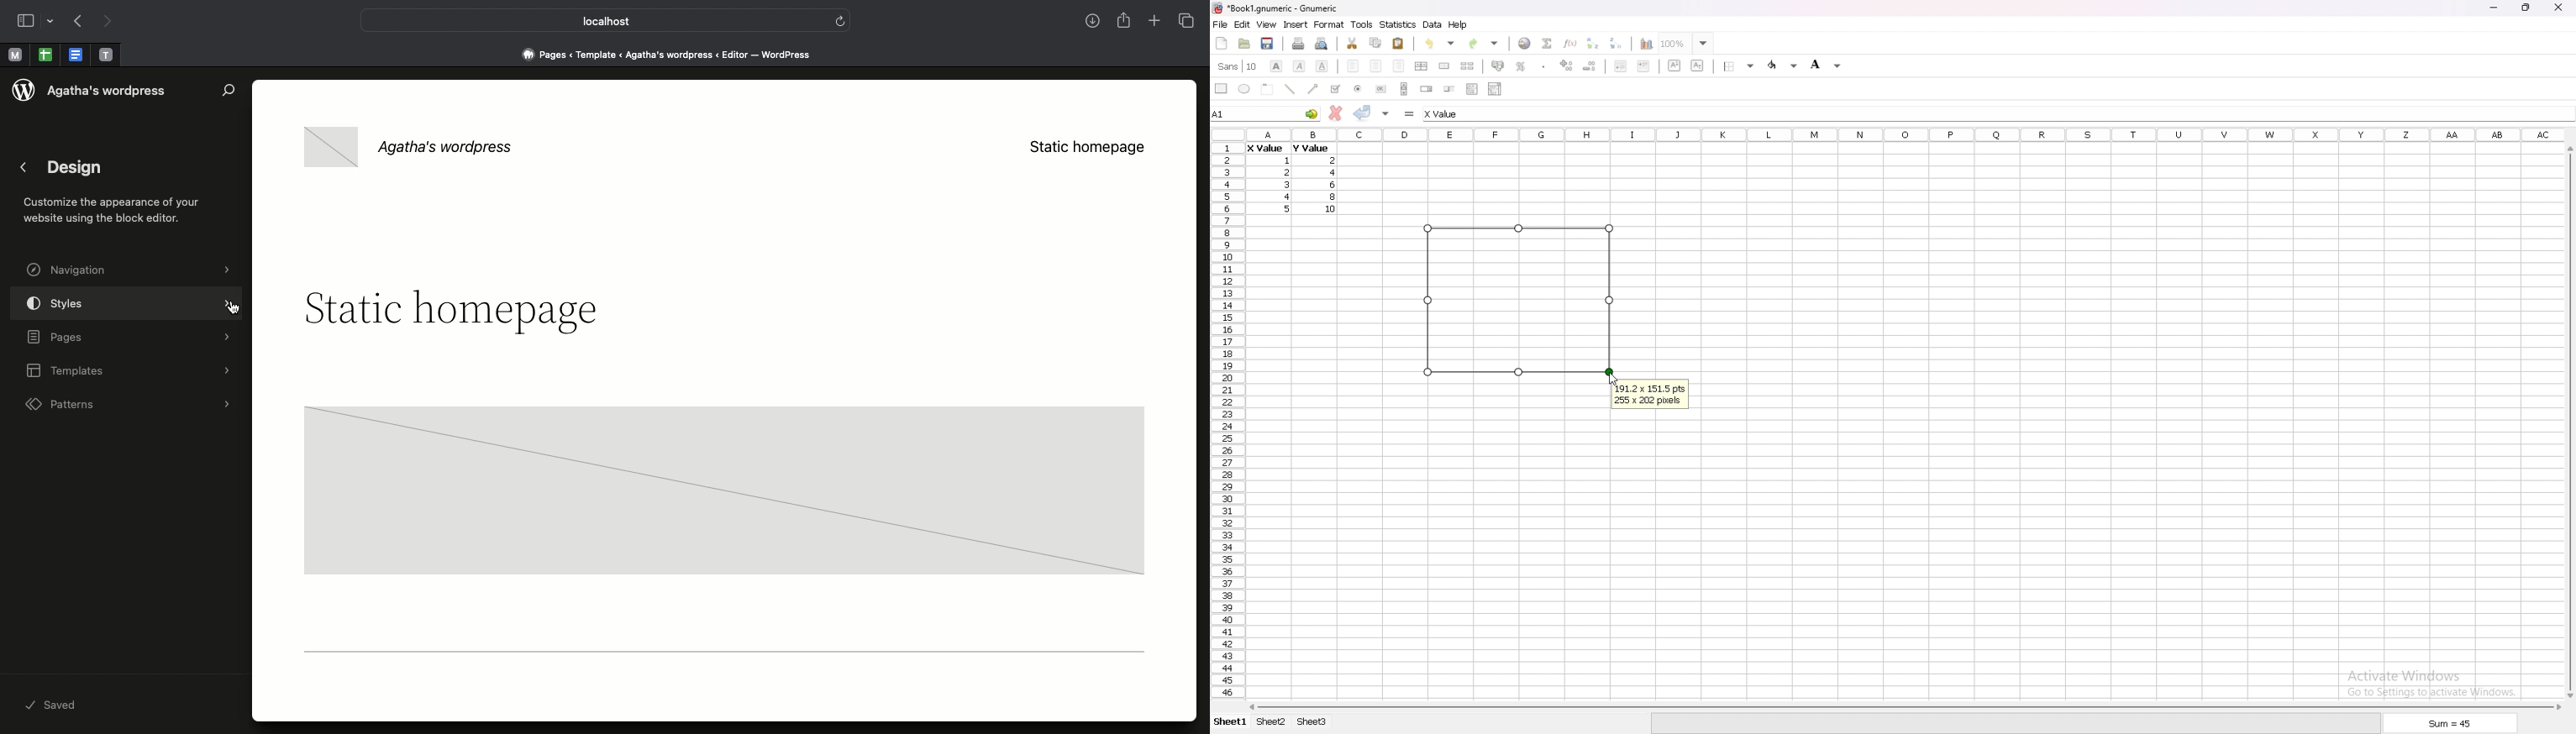 The width and height of the screenshot is (2576, 756). Describe the element at coordinates (1616, 43) in the screenshot. I see `sort descending` at that location.